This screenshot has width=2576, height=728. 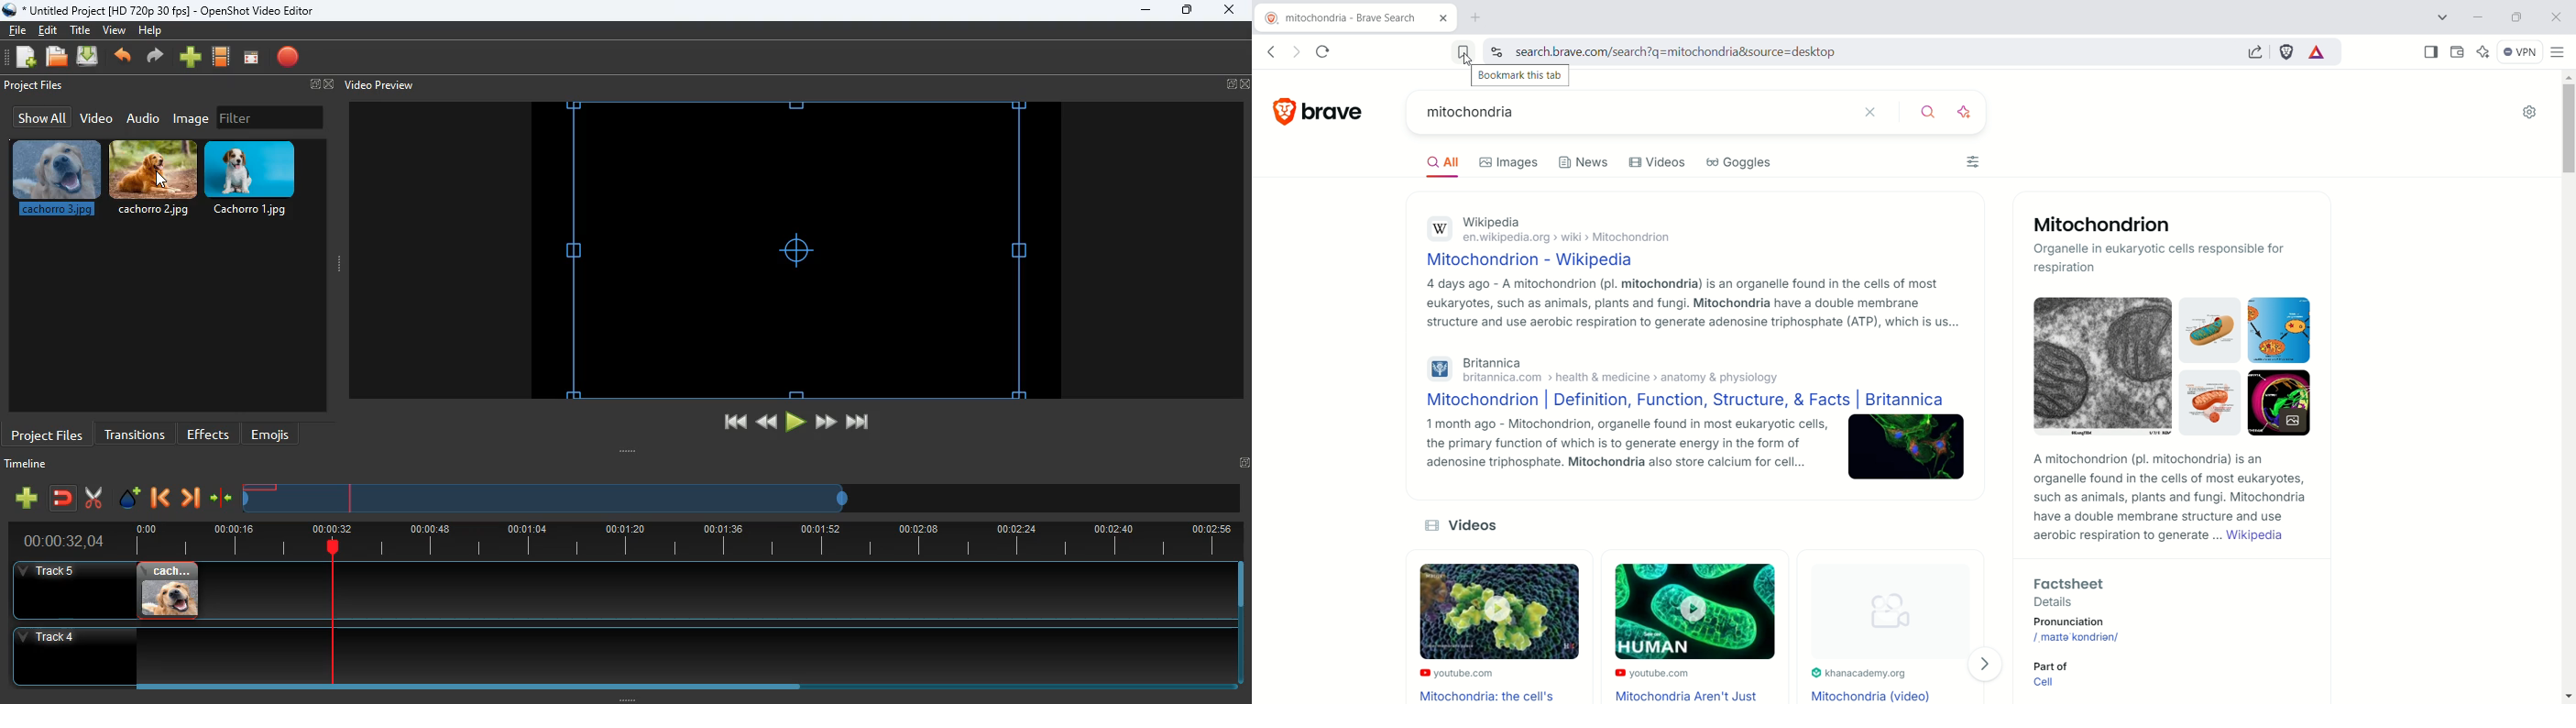 I want to click on bookmark, so click(x=1465, y=52).